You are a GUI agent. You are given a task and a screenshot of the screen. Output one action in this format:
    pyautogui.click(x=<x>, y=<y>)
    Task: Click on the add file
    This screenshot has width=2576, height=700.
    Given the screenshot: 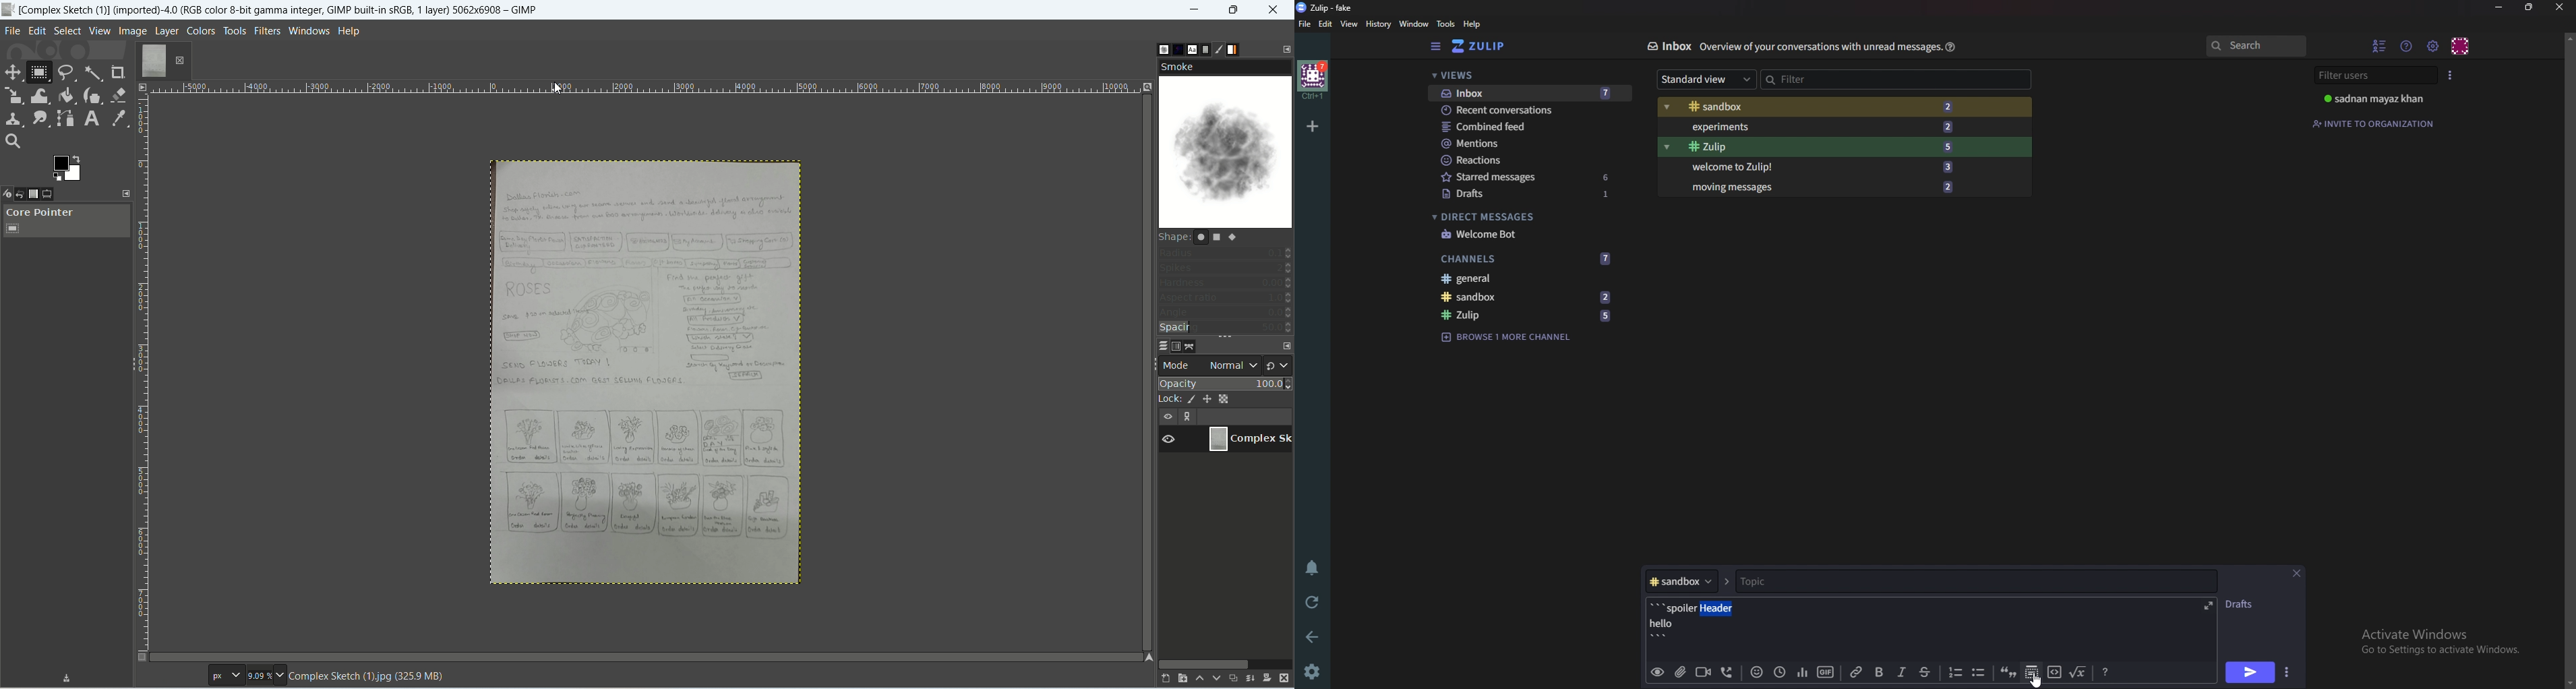 What is the action you would take?
    pyautogui.click(x=1680, y=672)
    